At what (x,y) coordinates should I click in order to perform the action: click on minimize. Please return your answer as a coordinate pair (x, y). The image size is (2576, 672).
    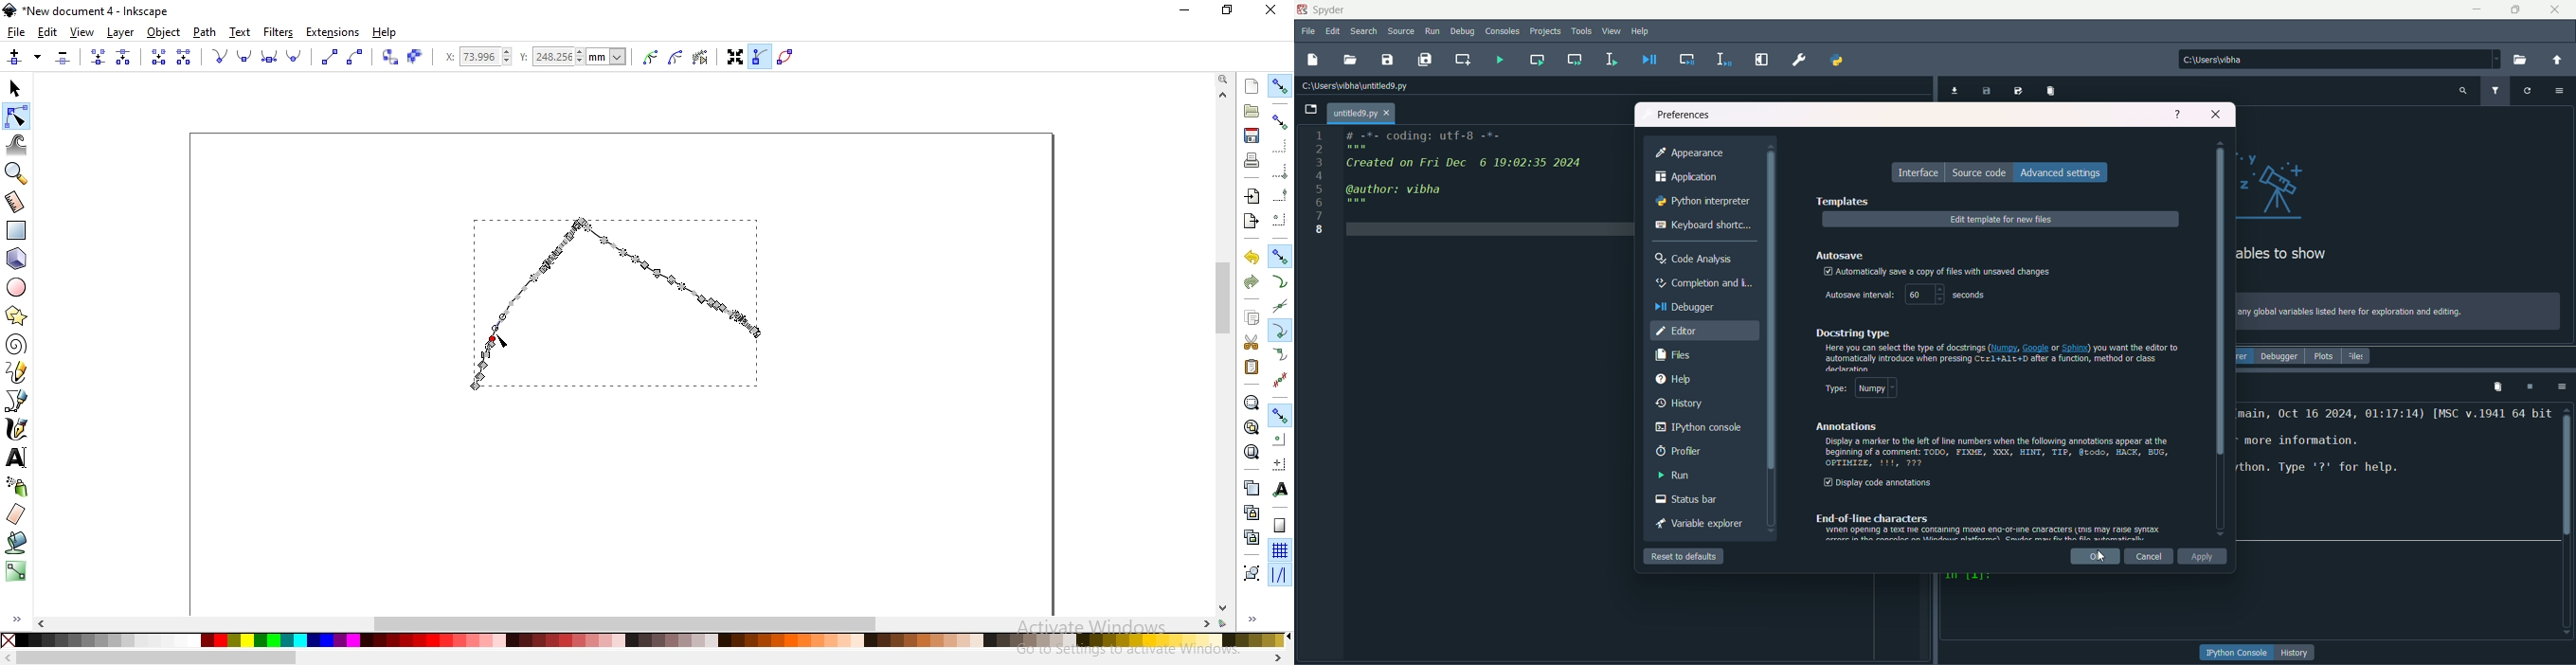
    Looking at the image, I should click on (1186, 9).